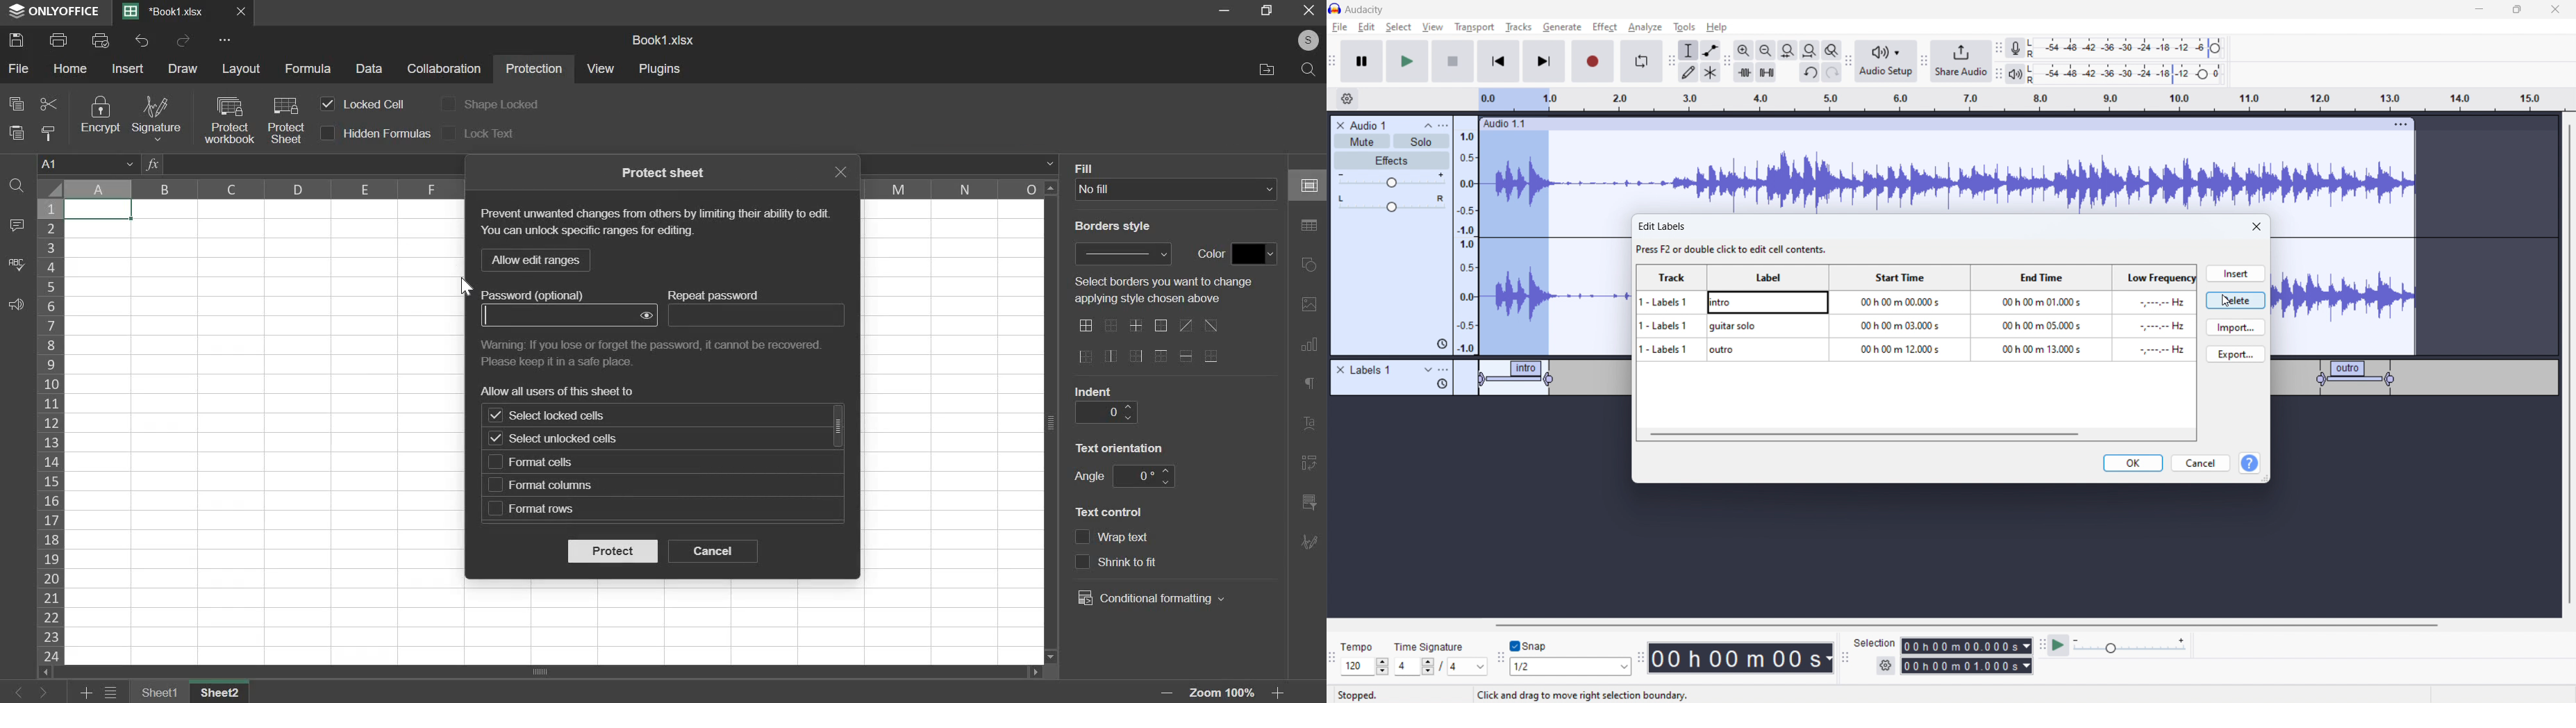 This screenshot has height=728, width=2576. Describe the element at coordinates (713, 551) in the screenshot. I see `cancel` at that location.